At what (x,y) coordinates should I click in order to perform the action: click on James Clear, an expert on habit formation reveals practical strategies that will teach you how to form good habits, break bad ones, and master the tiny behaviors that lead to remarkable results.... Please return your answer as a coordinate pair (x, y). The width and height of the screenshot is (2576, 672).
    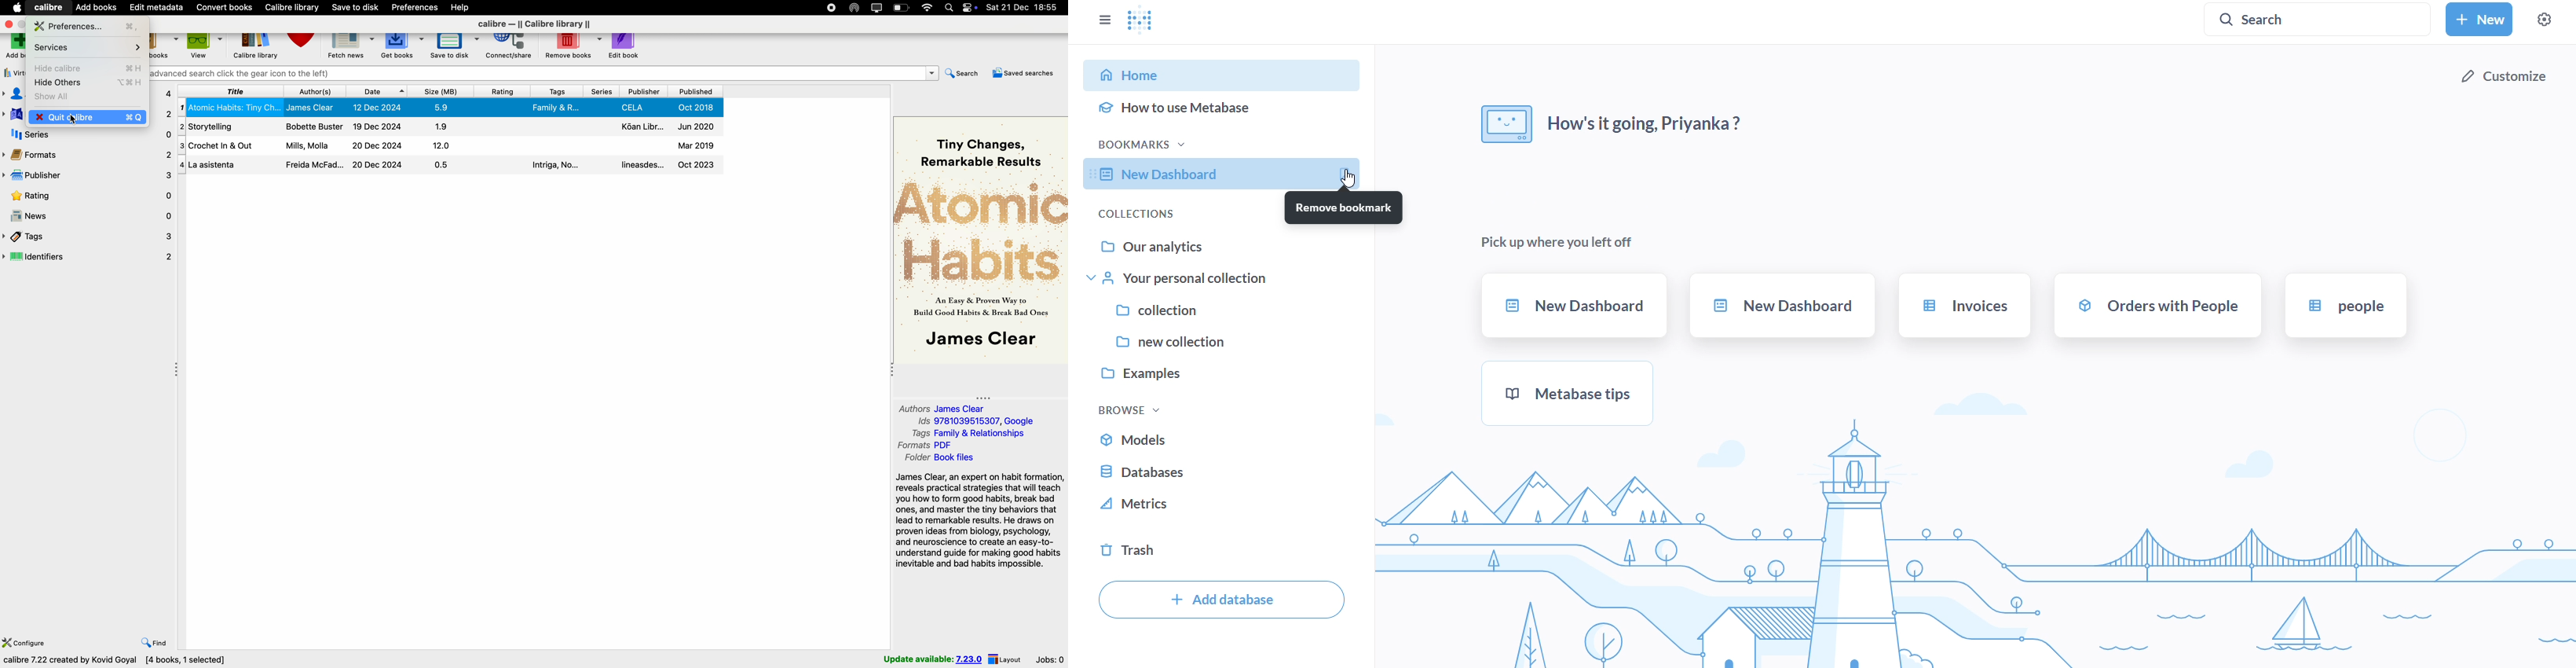
    Looking at the image, I should click on (978, 522).